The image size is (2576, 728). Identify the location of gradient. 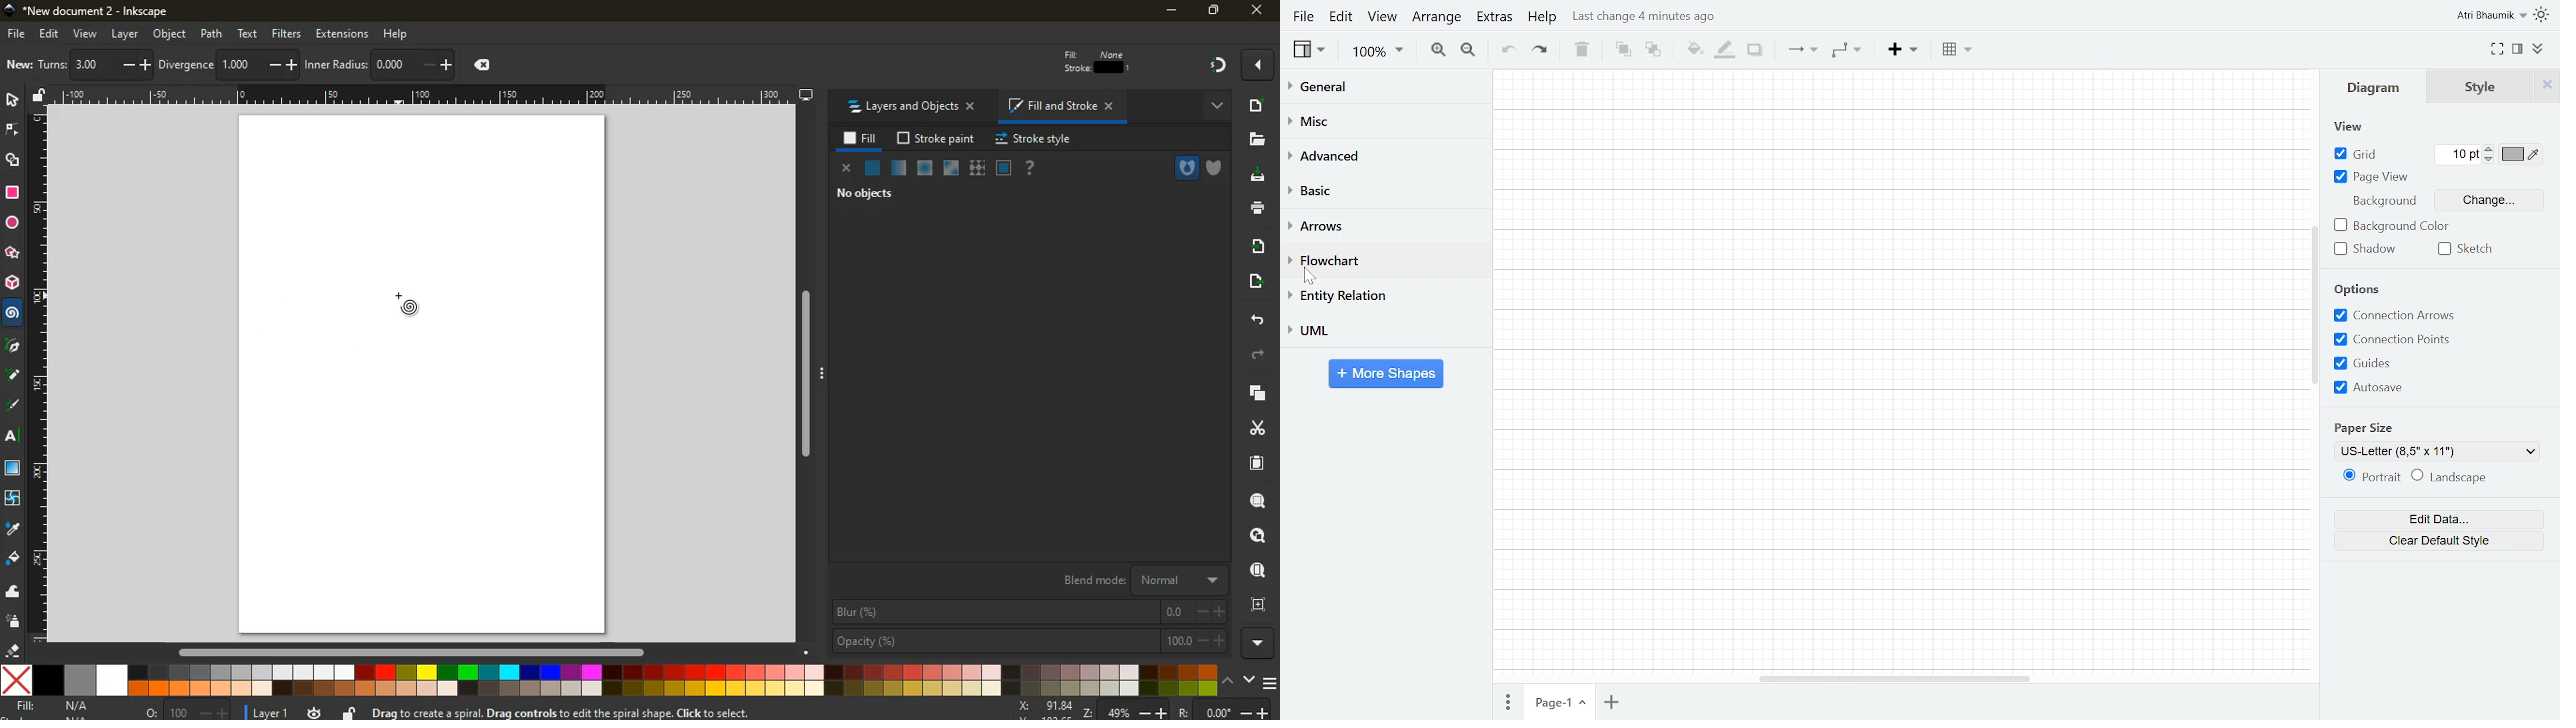
(1221, 66).